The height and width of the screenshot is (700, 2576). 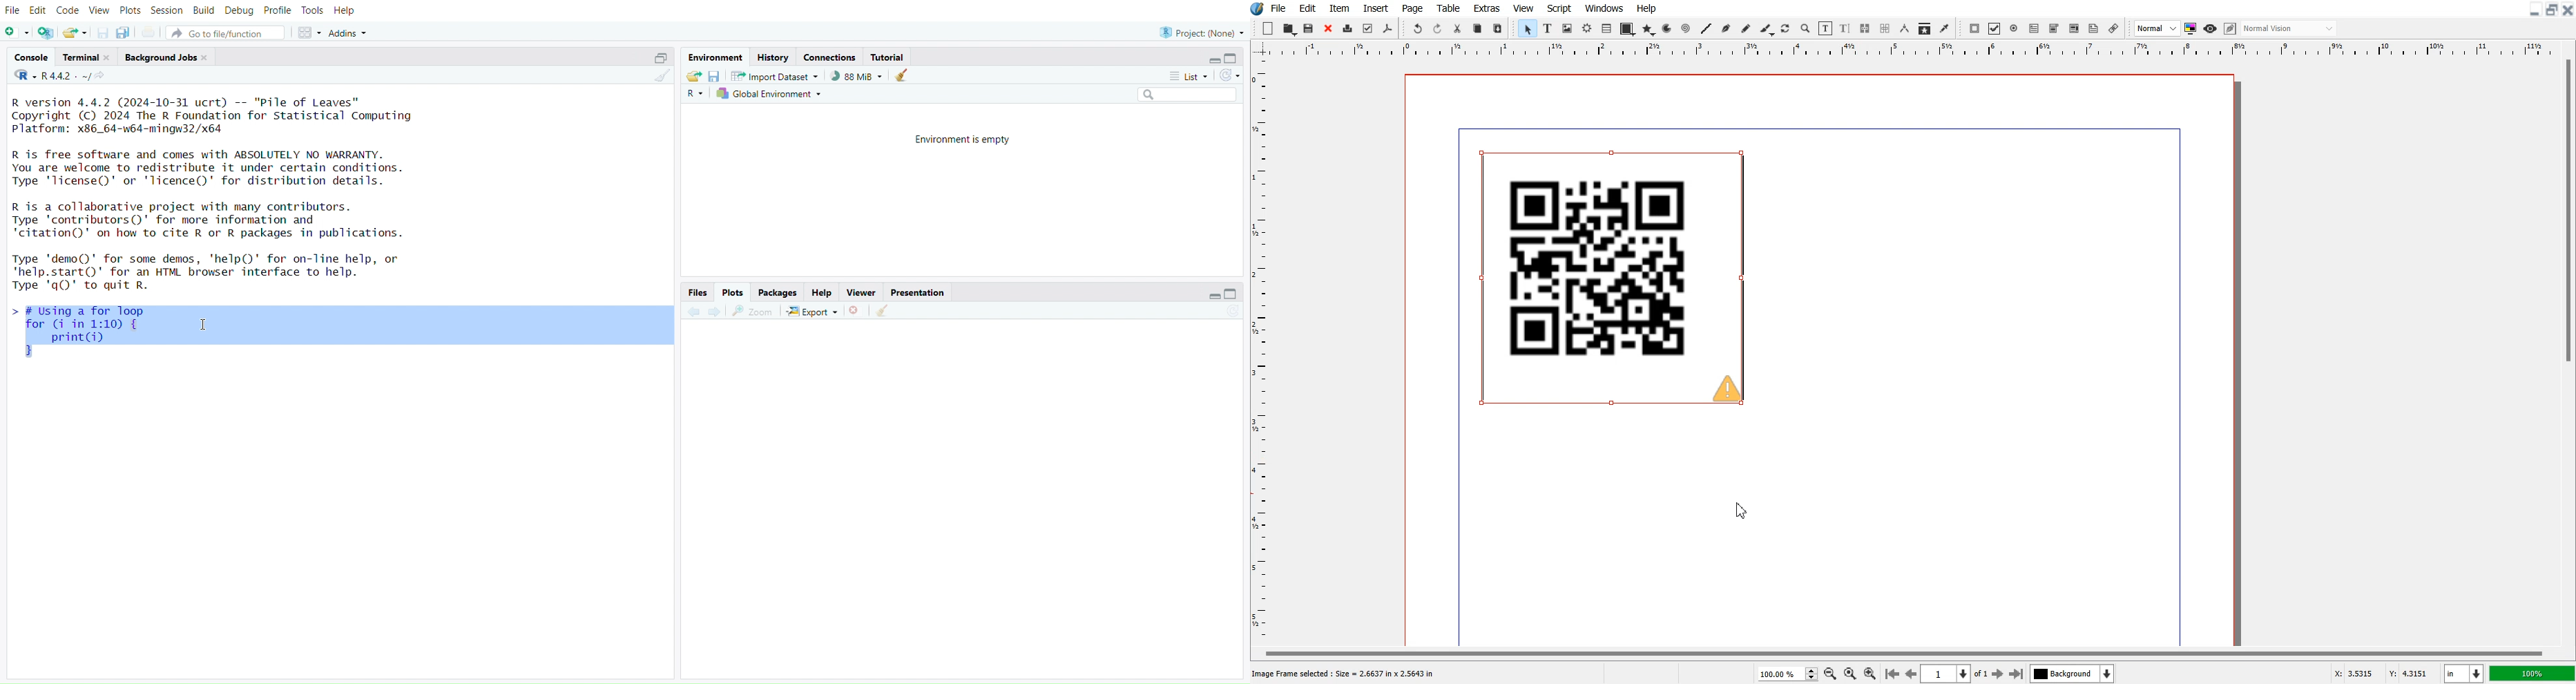 What do you see at coordinates (167, 57) in the screenshot?
I see `background jobs` at bounding box center [167, 57].